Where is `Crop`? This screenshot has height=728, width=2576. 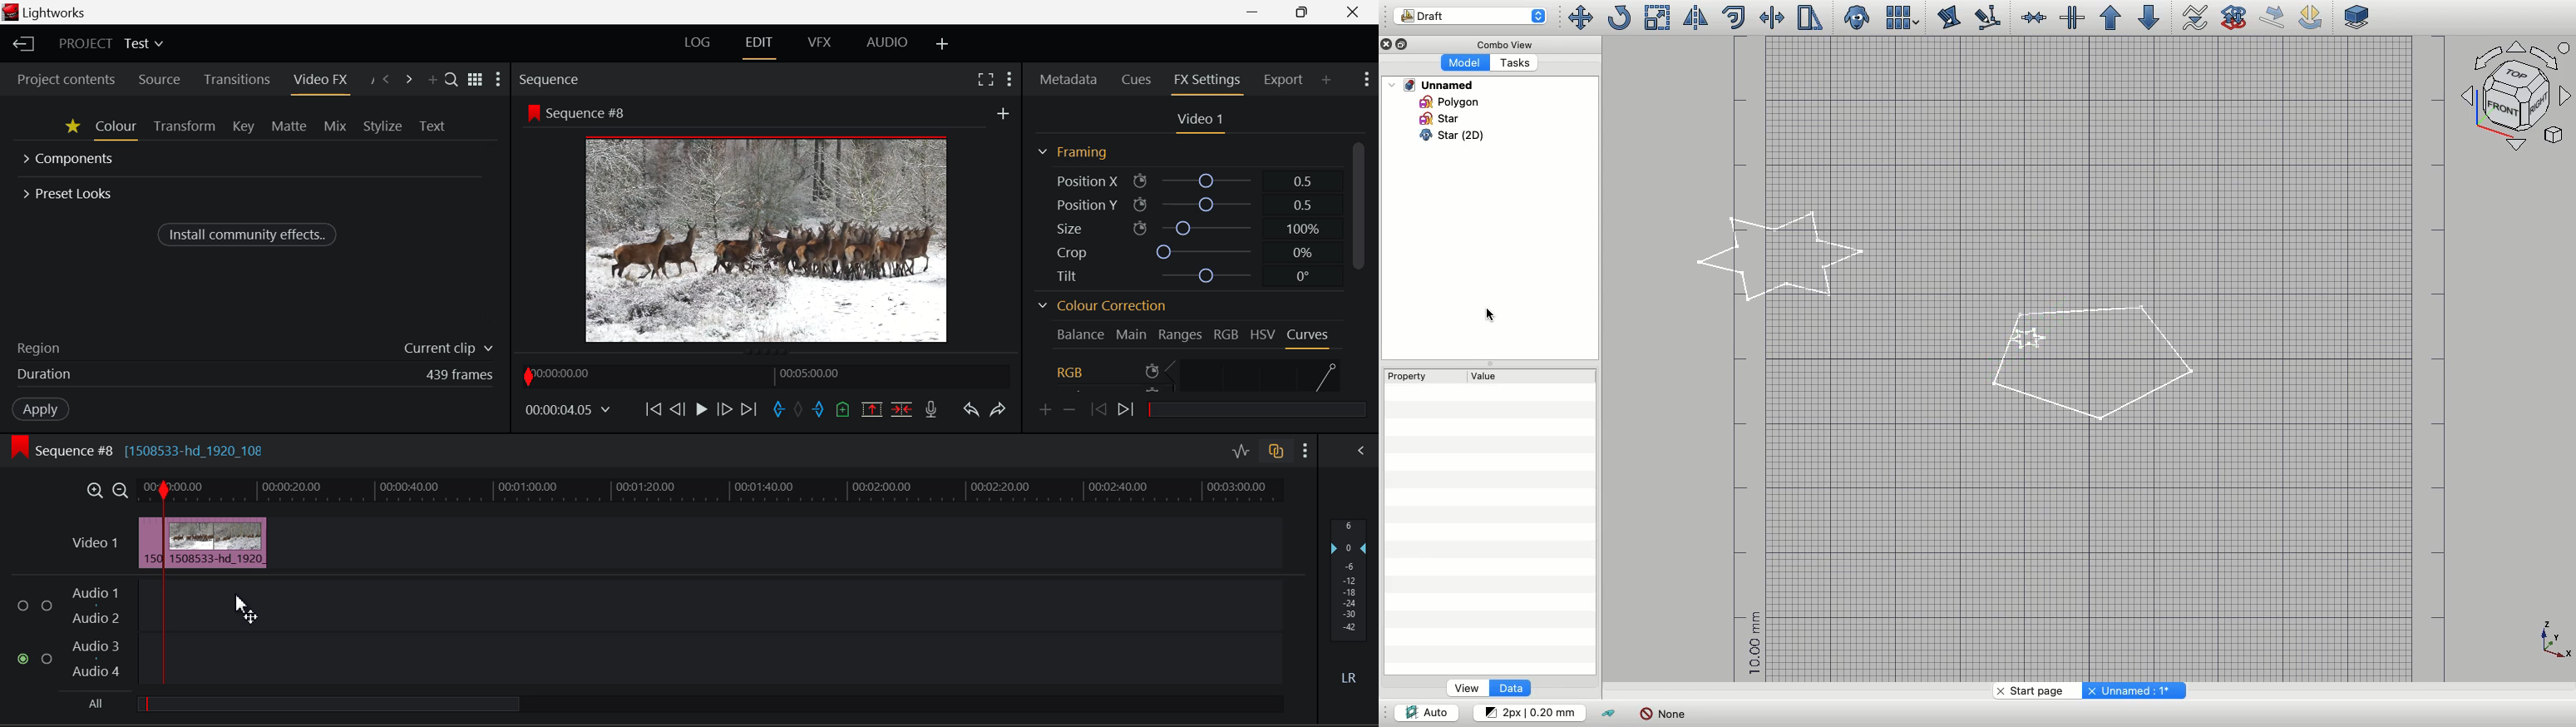 Crop is located at coordinates (1182, 251).